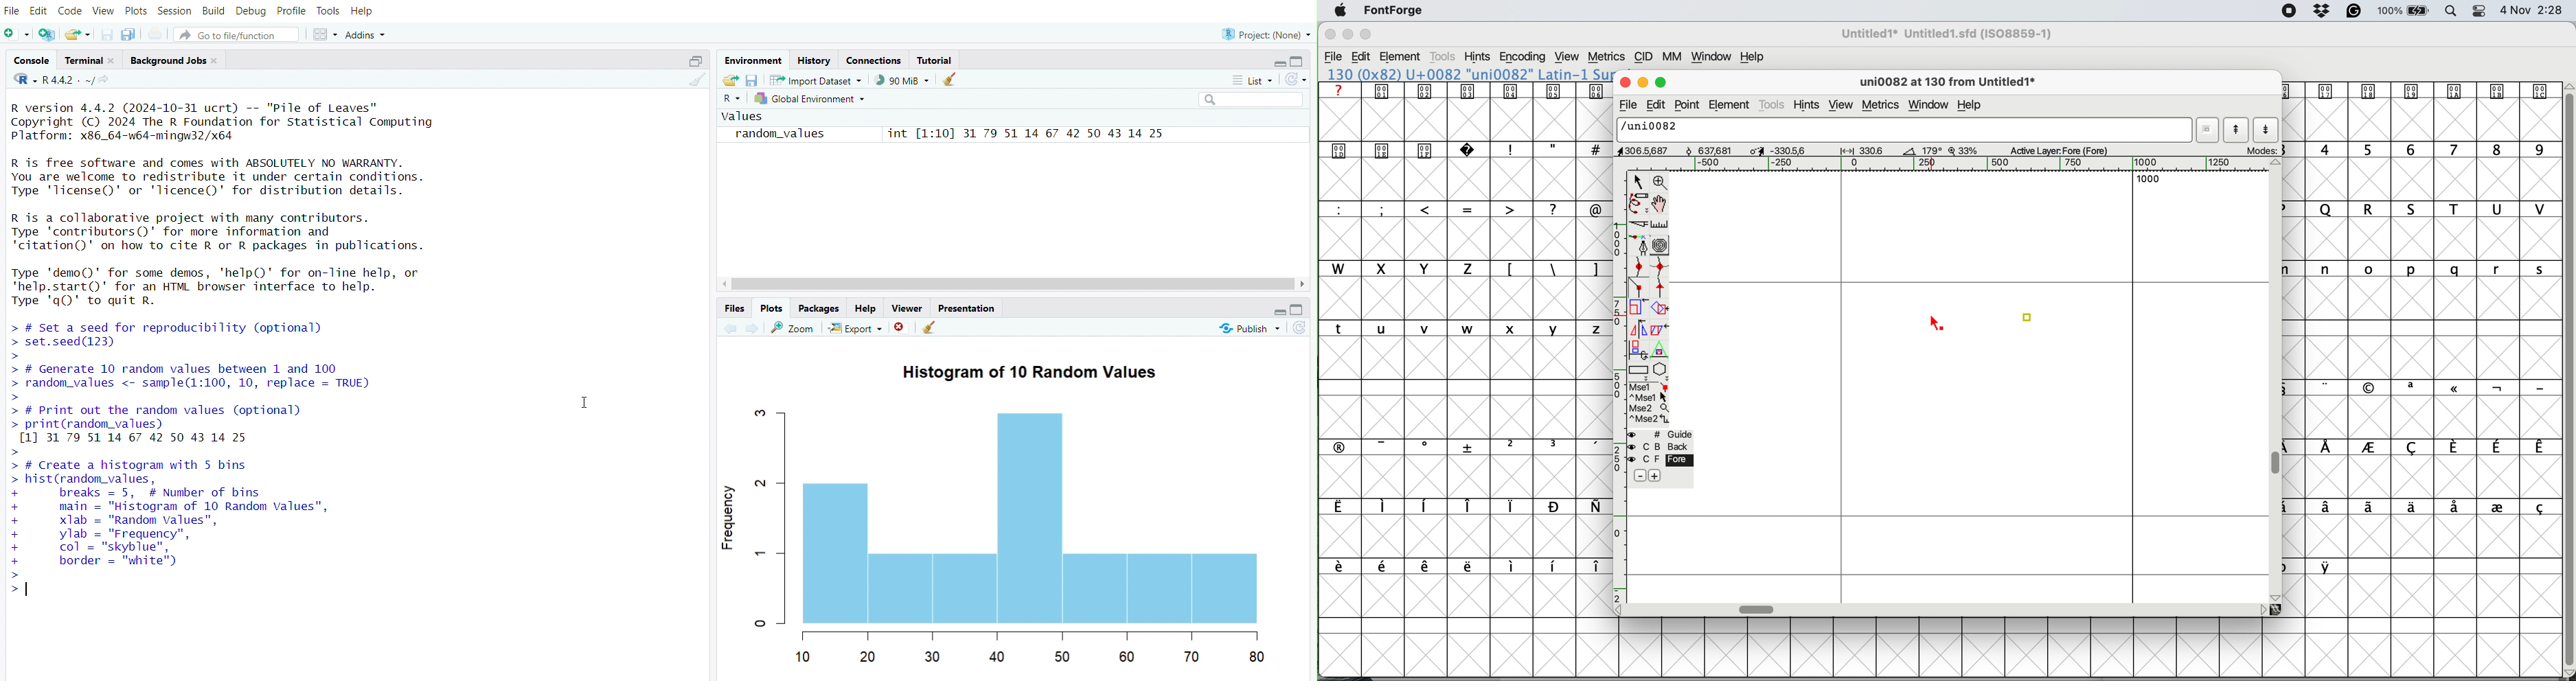  What do you see at coordinates (10, 584) in the screenshot?
I see `typing cursor` at bounding box center [10, 584].